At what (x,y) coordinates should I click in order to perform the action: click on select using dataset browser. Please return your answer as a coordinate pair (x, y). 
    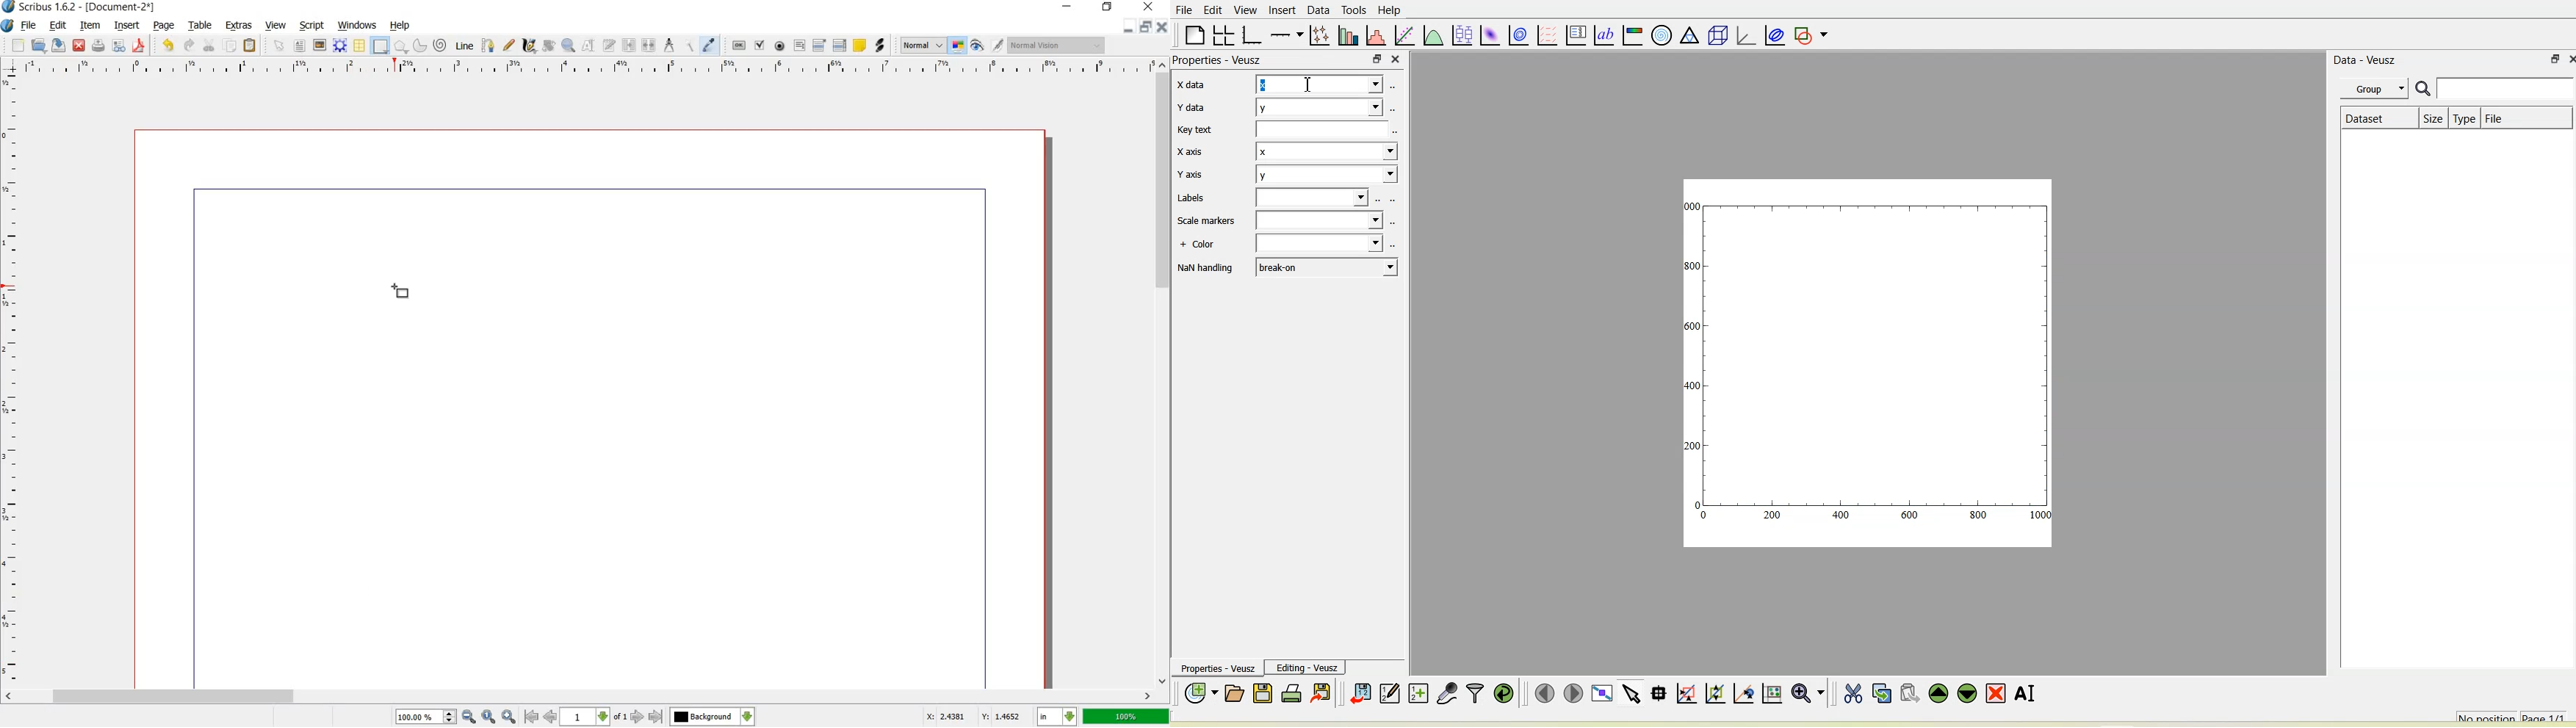
    Looking at the image, I should click on (1393, 220).